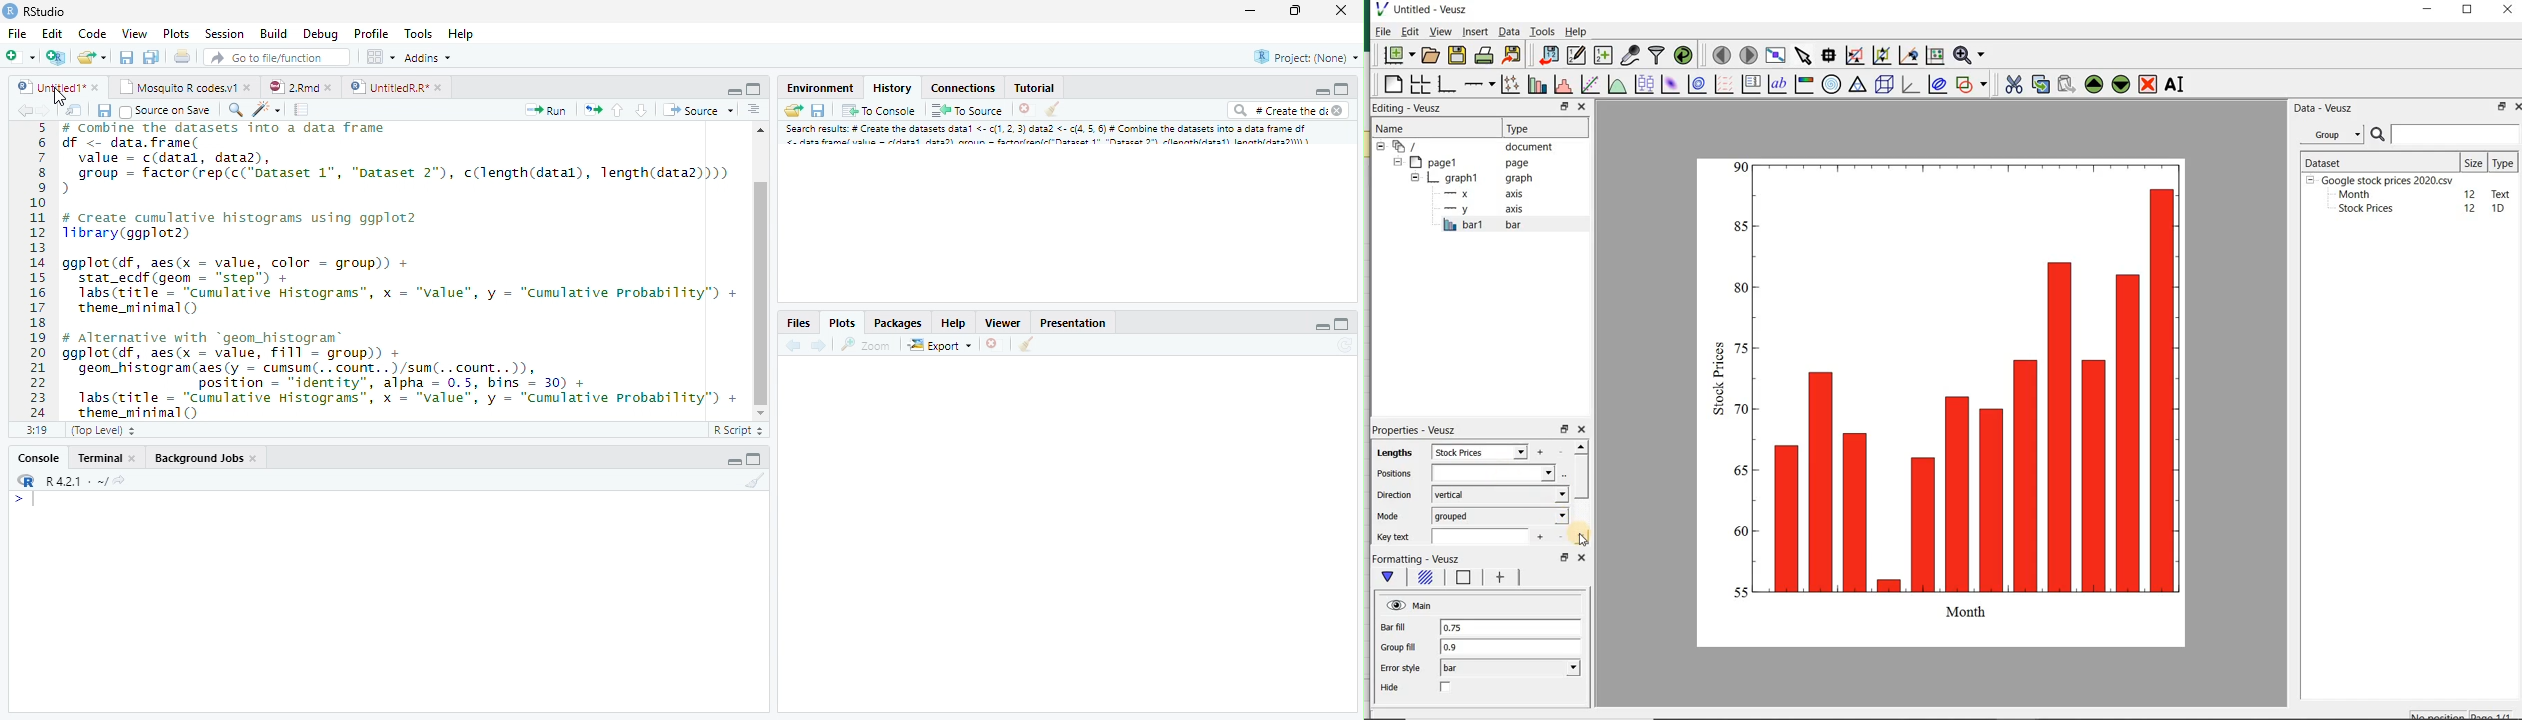  What do you see at coordinates (1286, 112) in the screenshot?
I see `# Create the di` at bounding box center [1286, 112].